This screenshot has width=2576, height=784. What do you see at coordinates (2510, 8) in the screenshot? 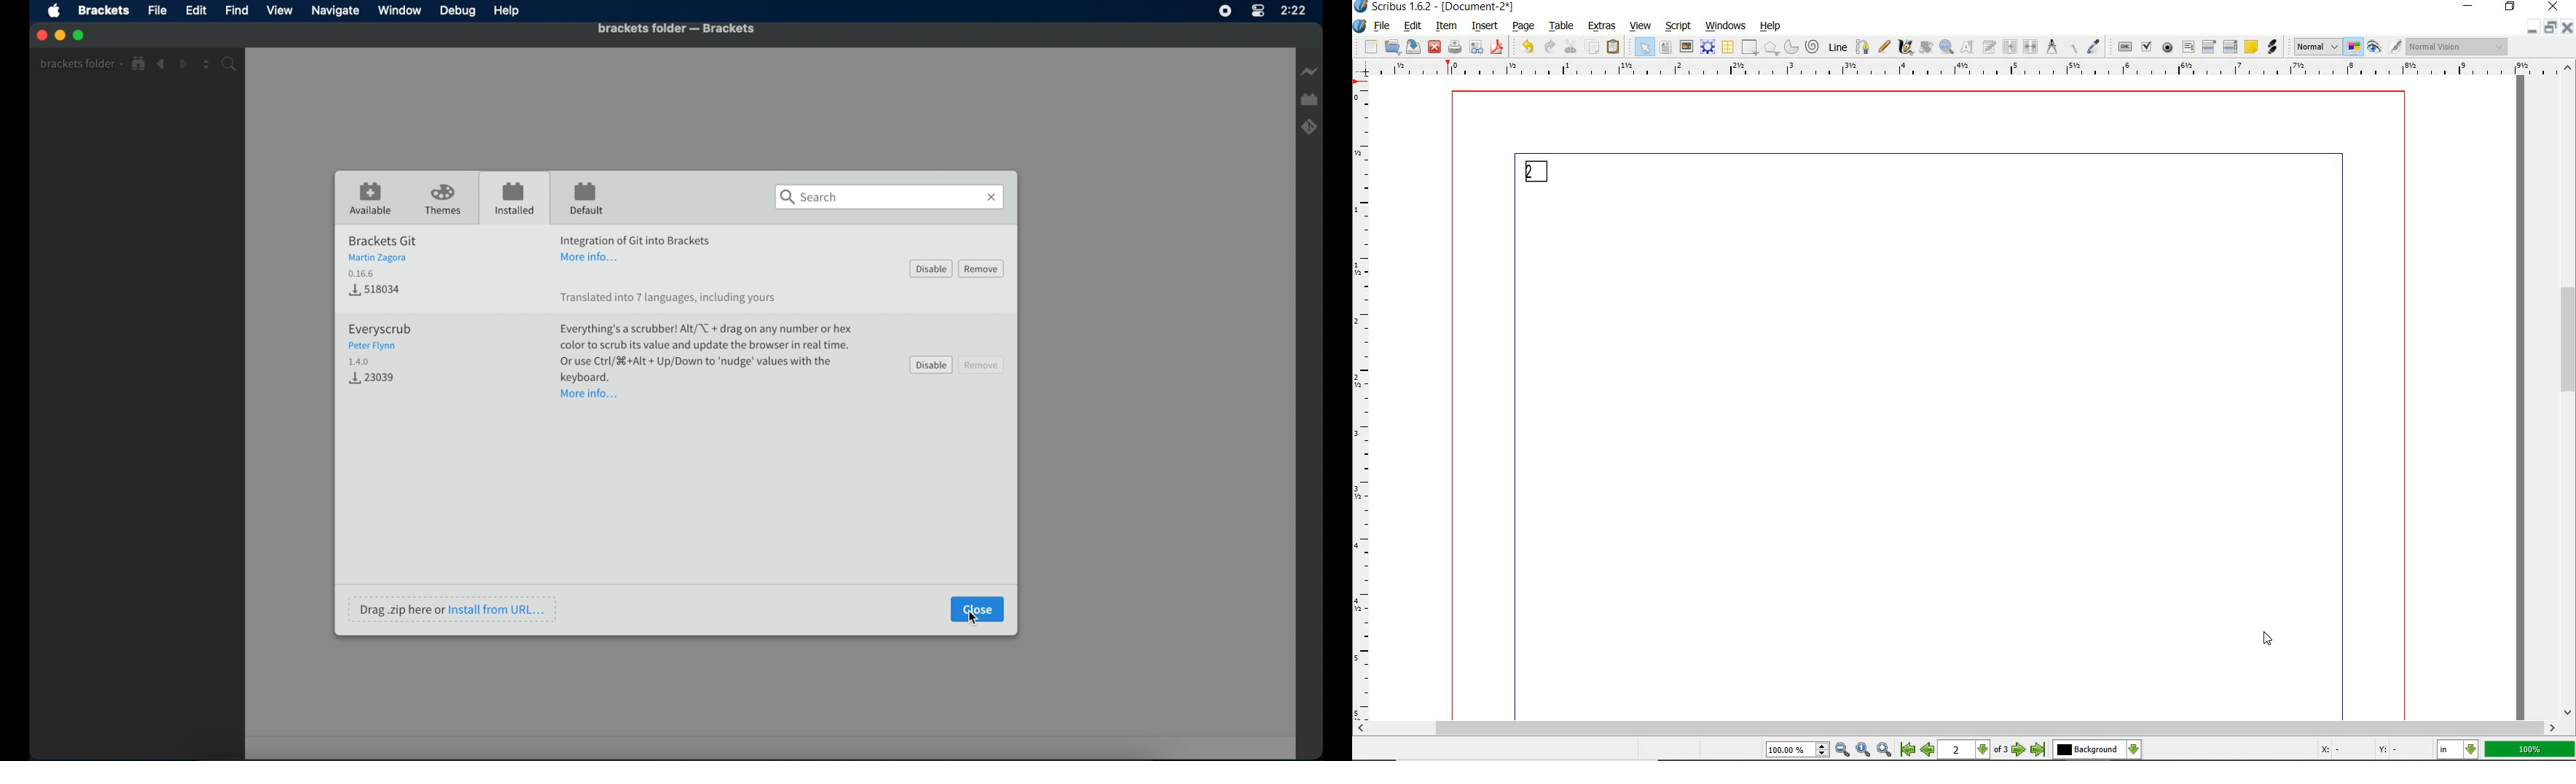
I see `restore` at bounding box center [2510, 8].